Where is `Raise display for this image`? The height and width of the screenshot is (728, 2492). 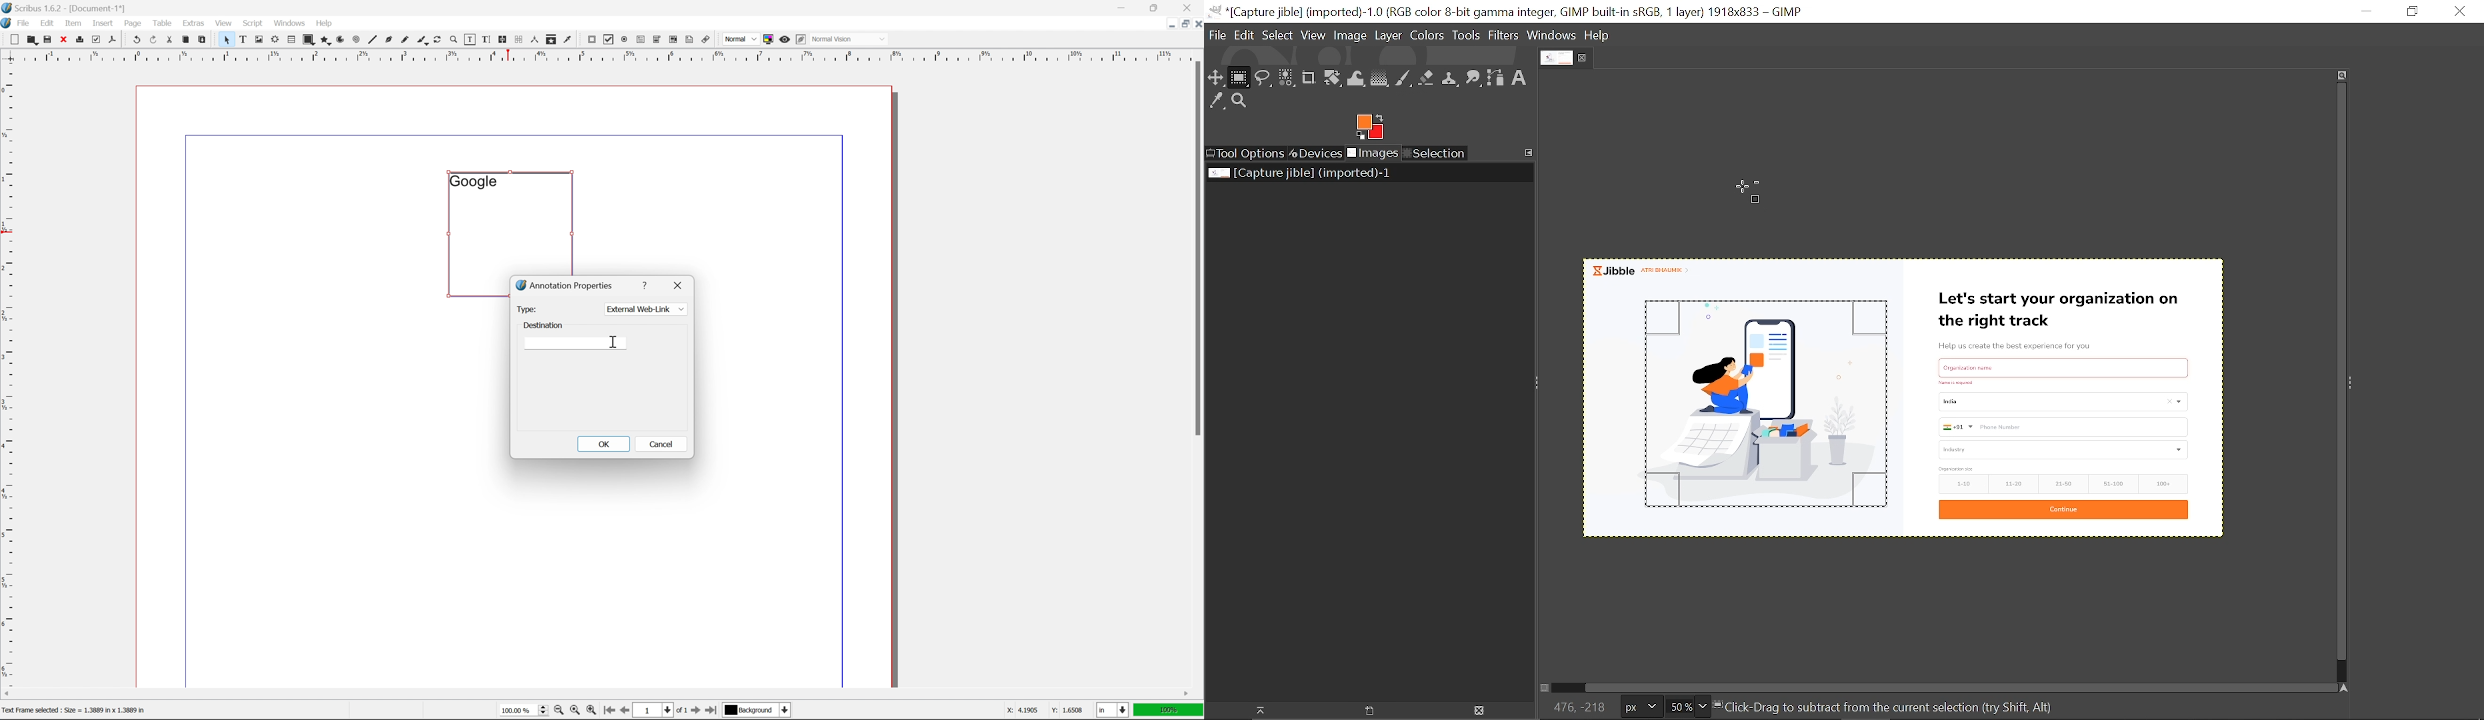 Raise display for this image is located at coordinates (1254, 710).